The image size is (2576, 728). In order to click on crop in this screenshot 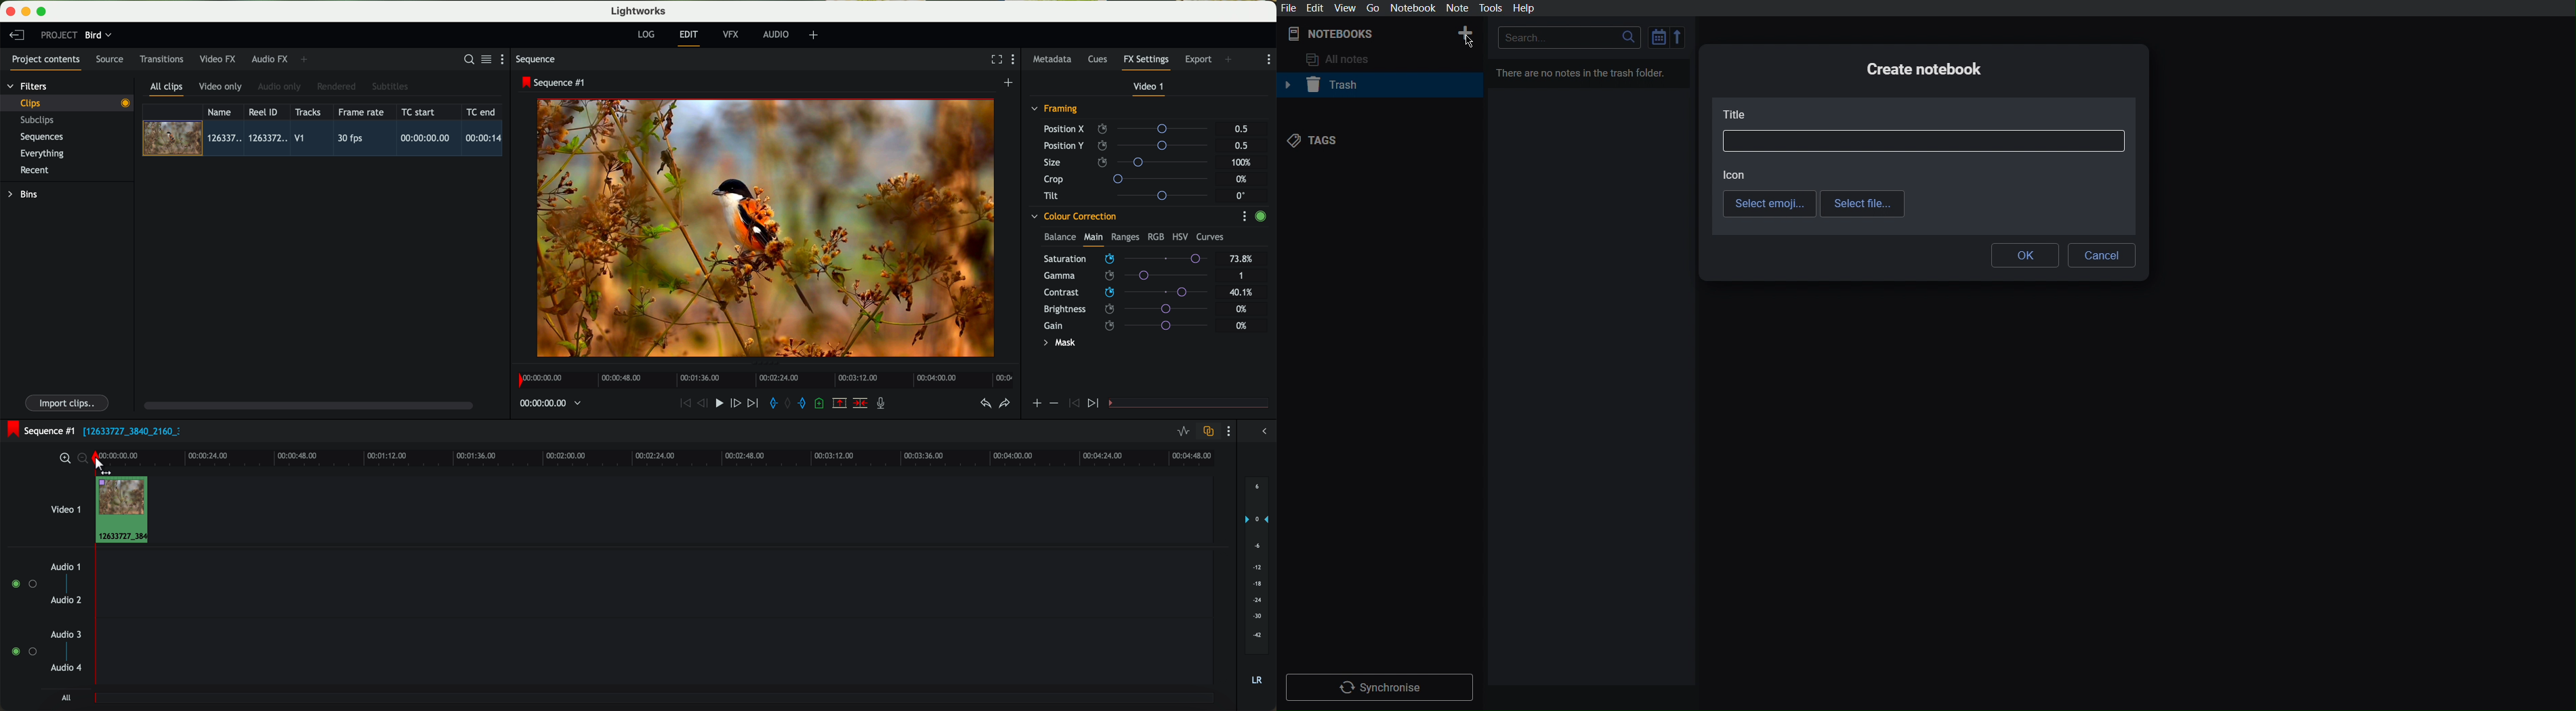, I will do `click(1130, 179)`.